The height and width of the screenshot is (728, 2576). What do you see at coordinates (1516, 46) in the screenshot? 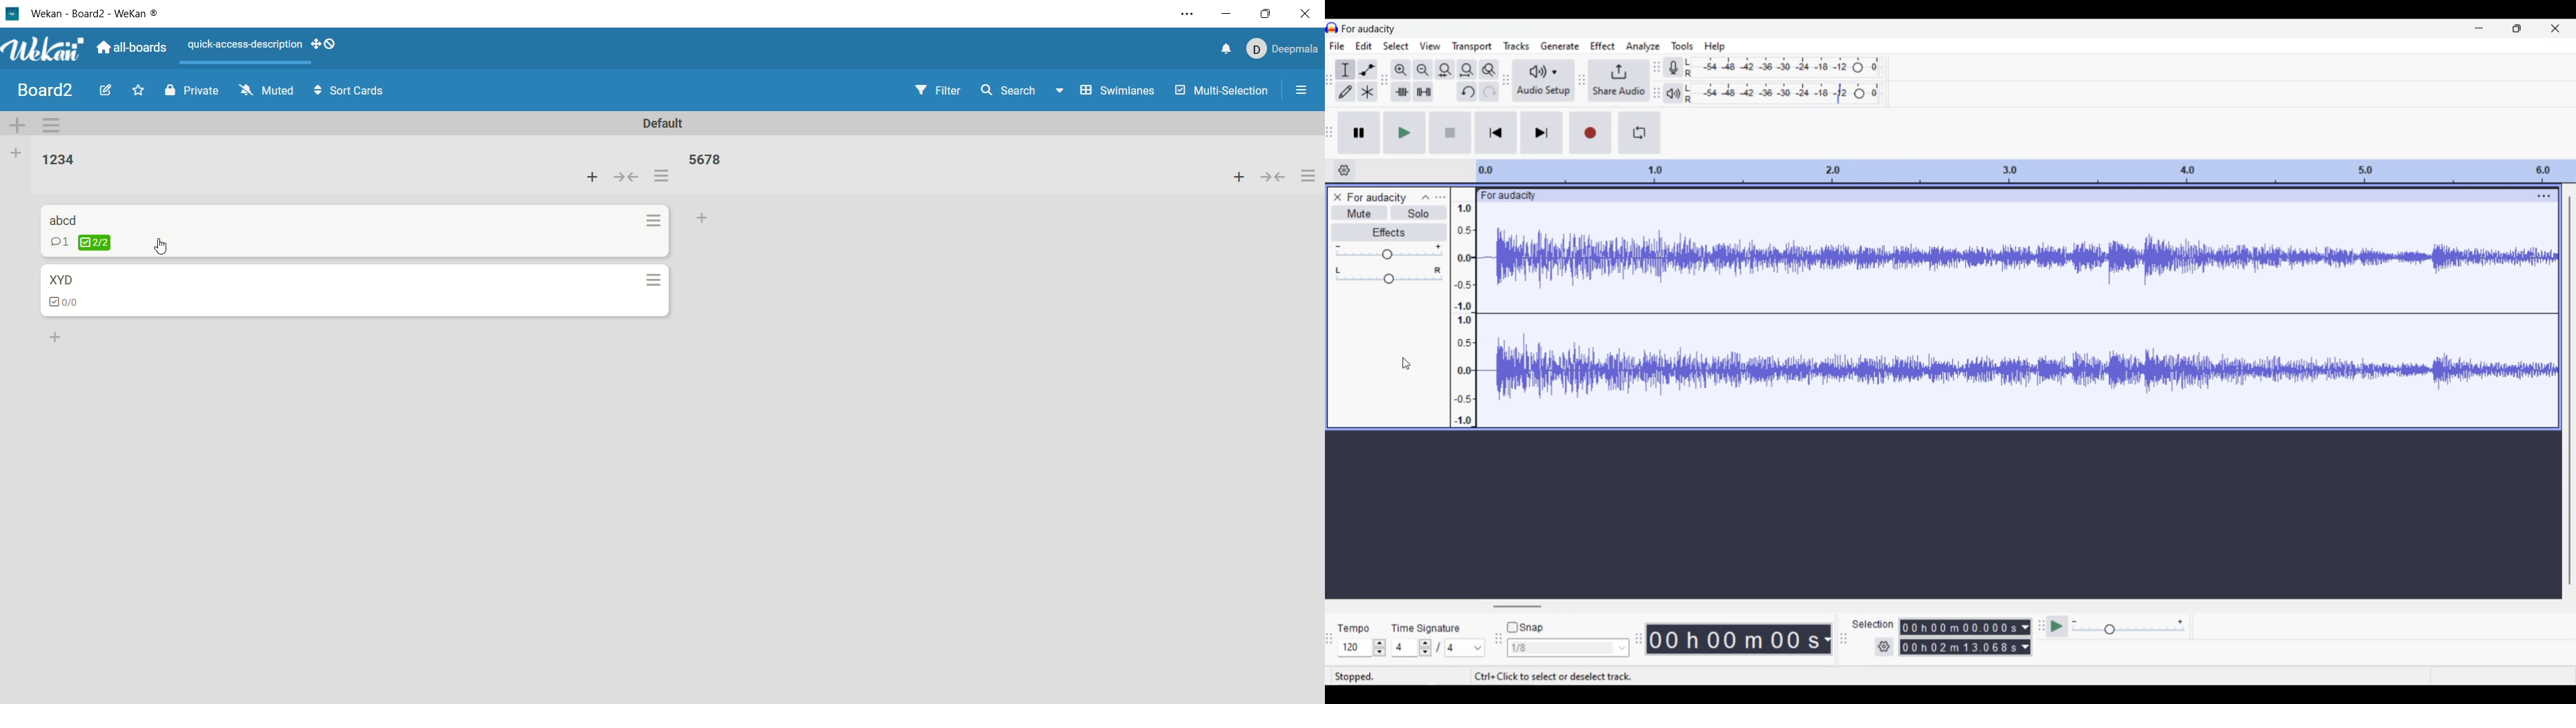
I see `Tracks` at bounding box center [1516, 46].